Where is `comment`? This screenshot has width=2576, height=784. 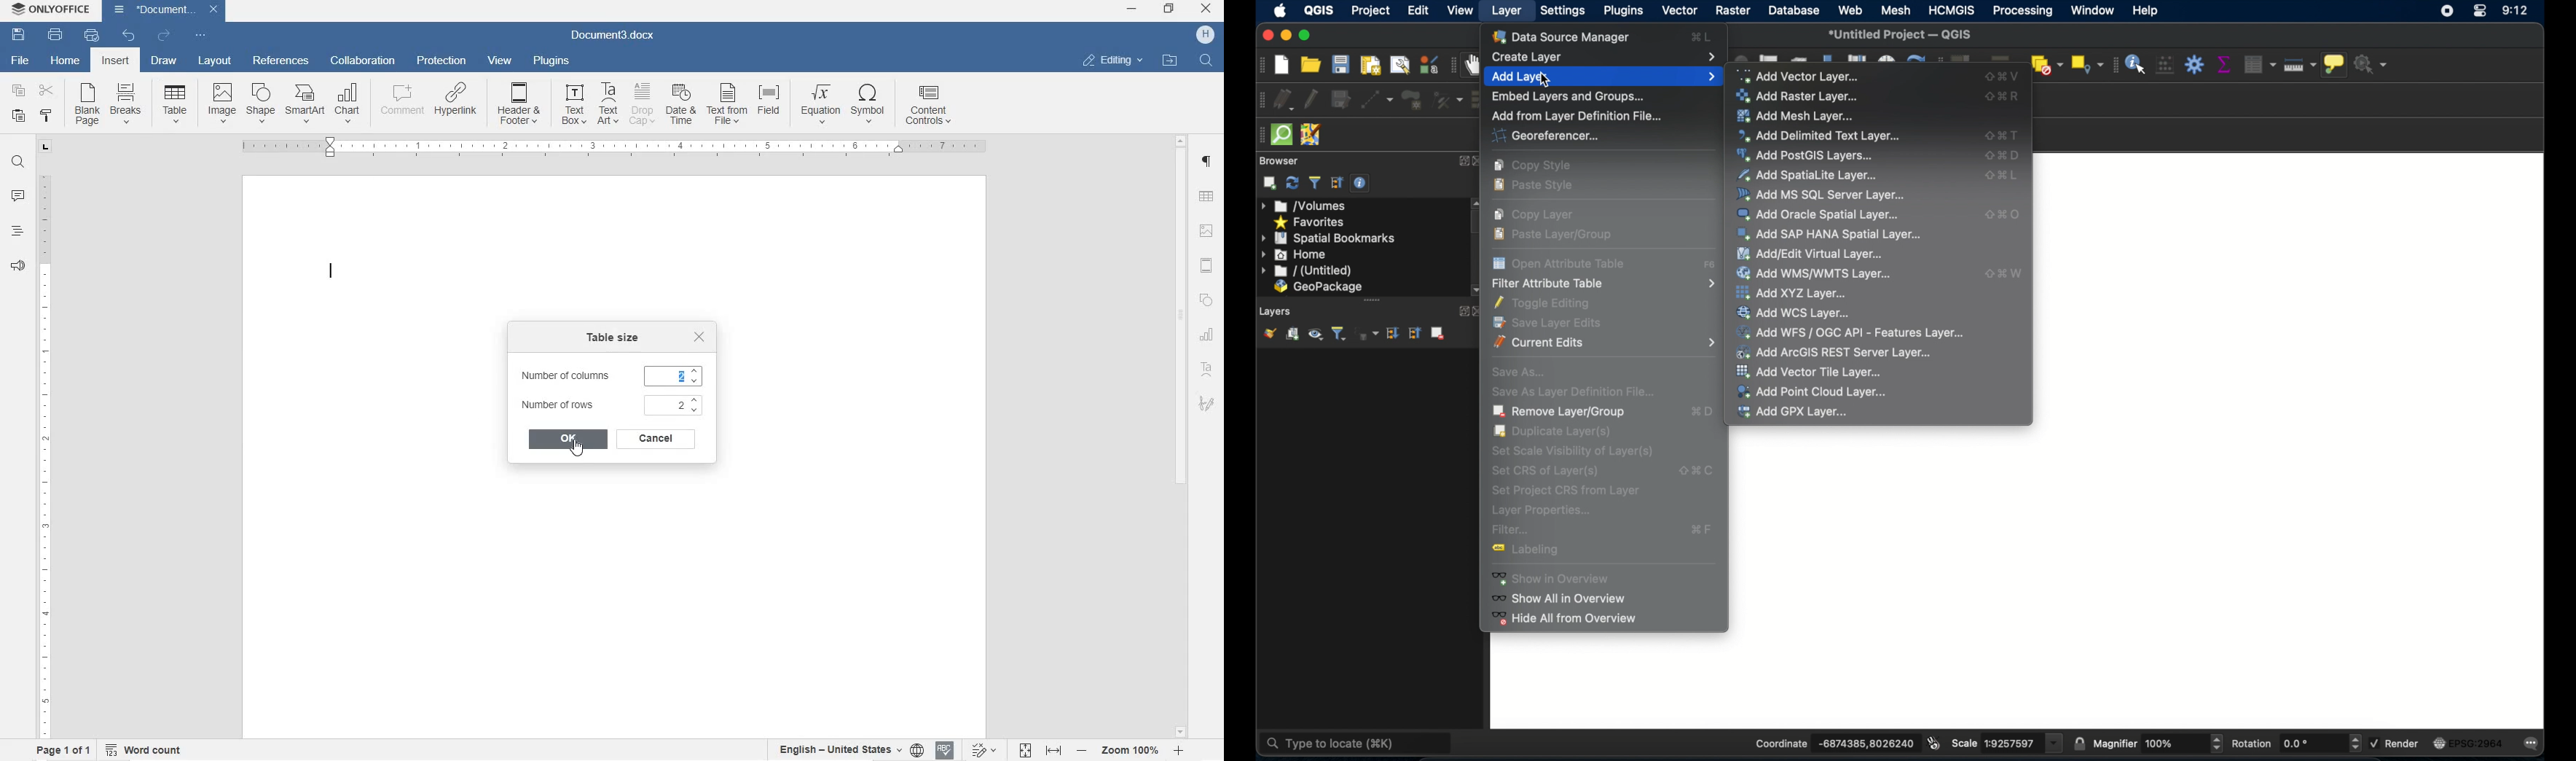 comment is located at coordinates (399, 104).